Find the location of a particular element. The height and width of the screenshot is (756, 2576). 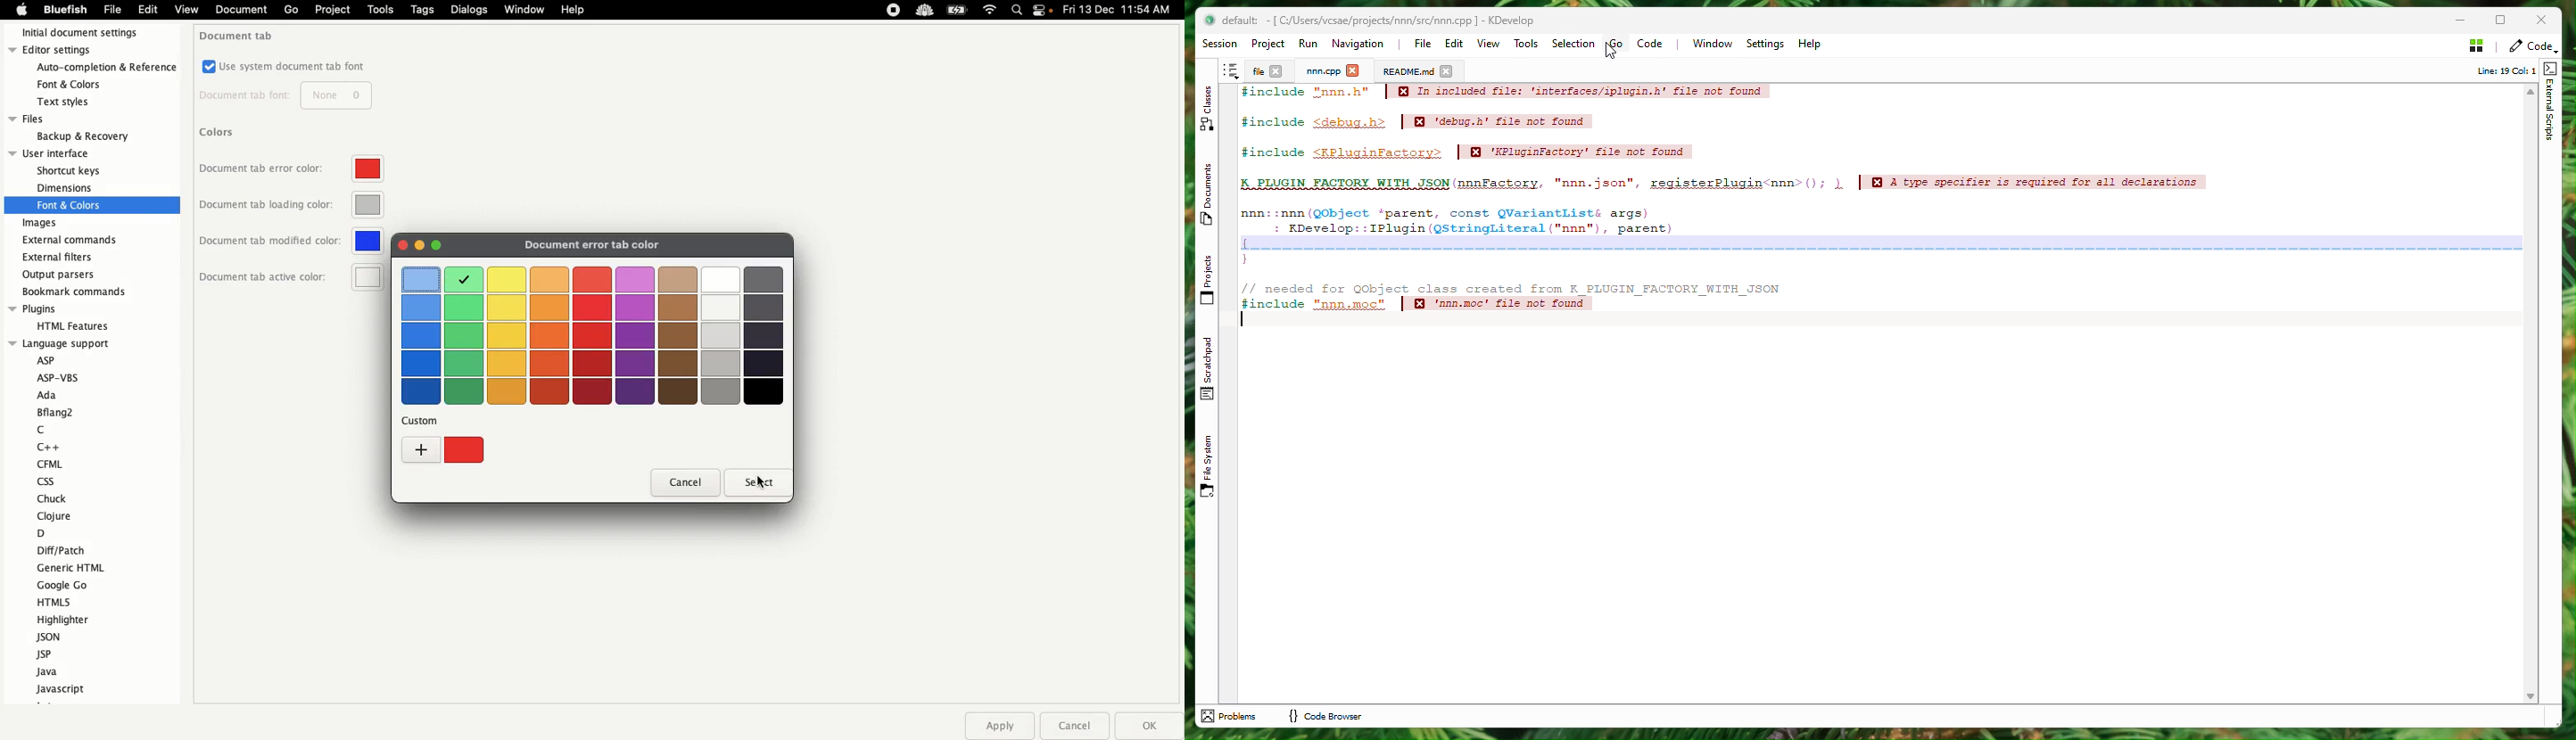

User interface  is located at coordinates (64, 153).